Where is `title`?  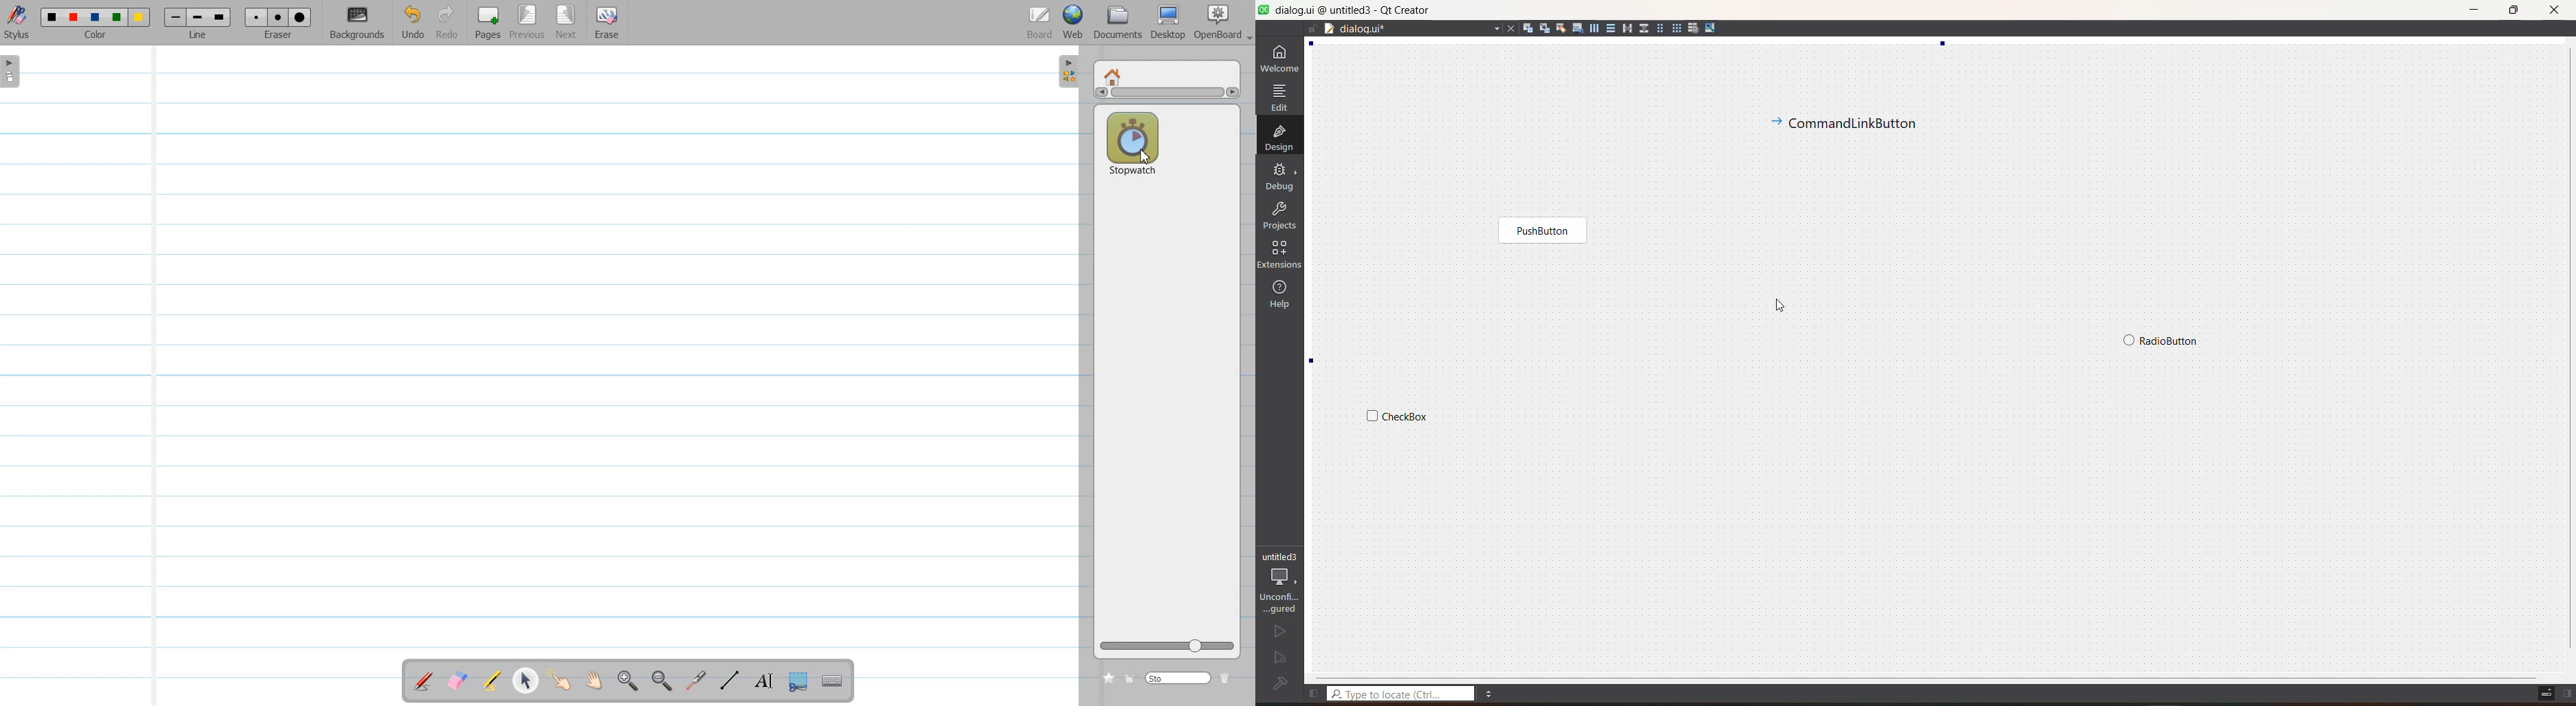
title is located at coordinates (1353, 10).